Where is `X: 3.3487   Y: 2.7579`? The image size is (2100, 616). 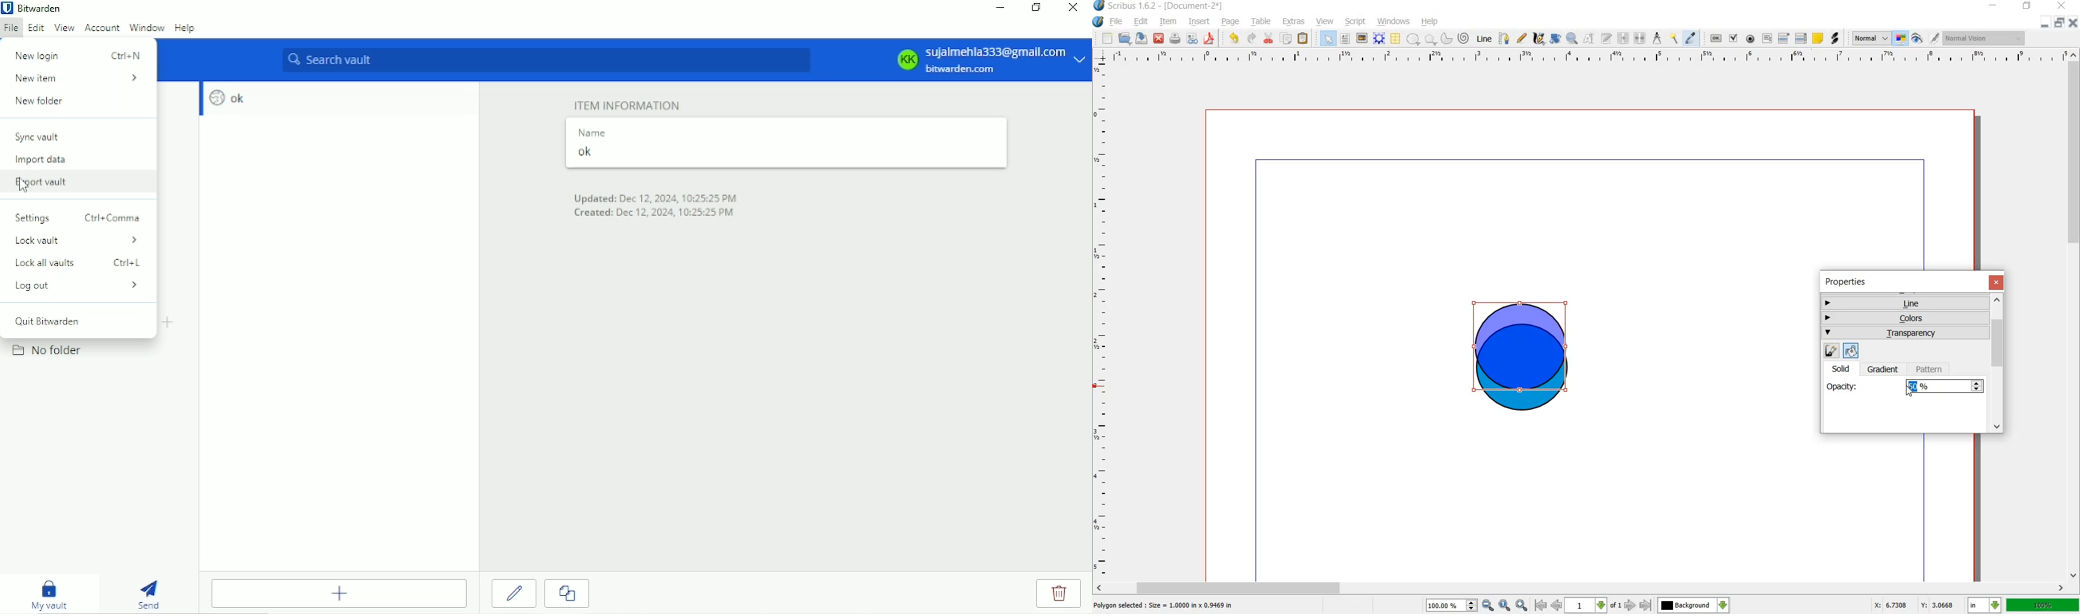 X: 3.3487   Y: 2.7579 is located at coordinates (1914, 605).